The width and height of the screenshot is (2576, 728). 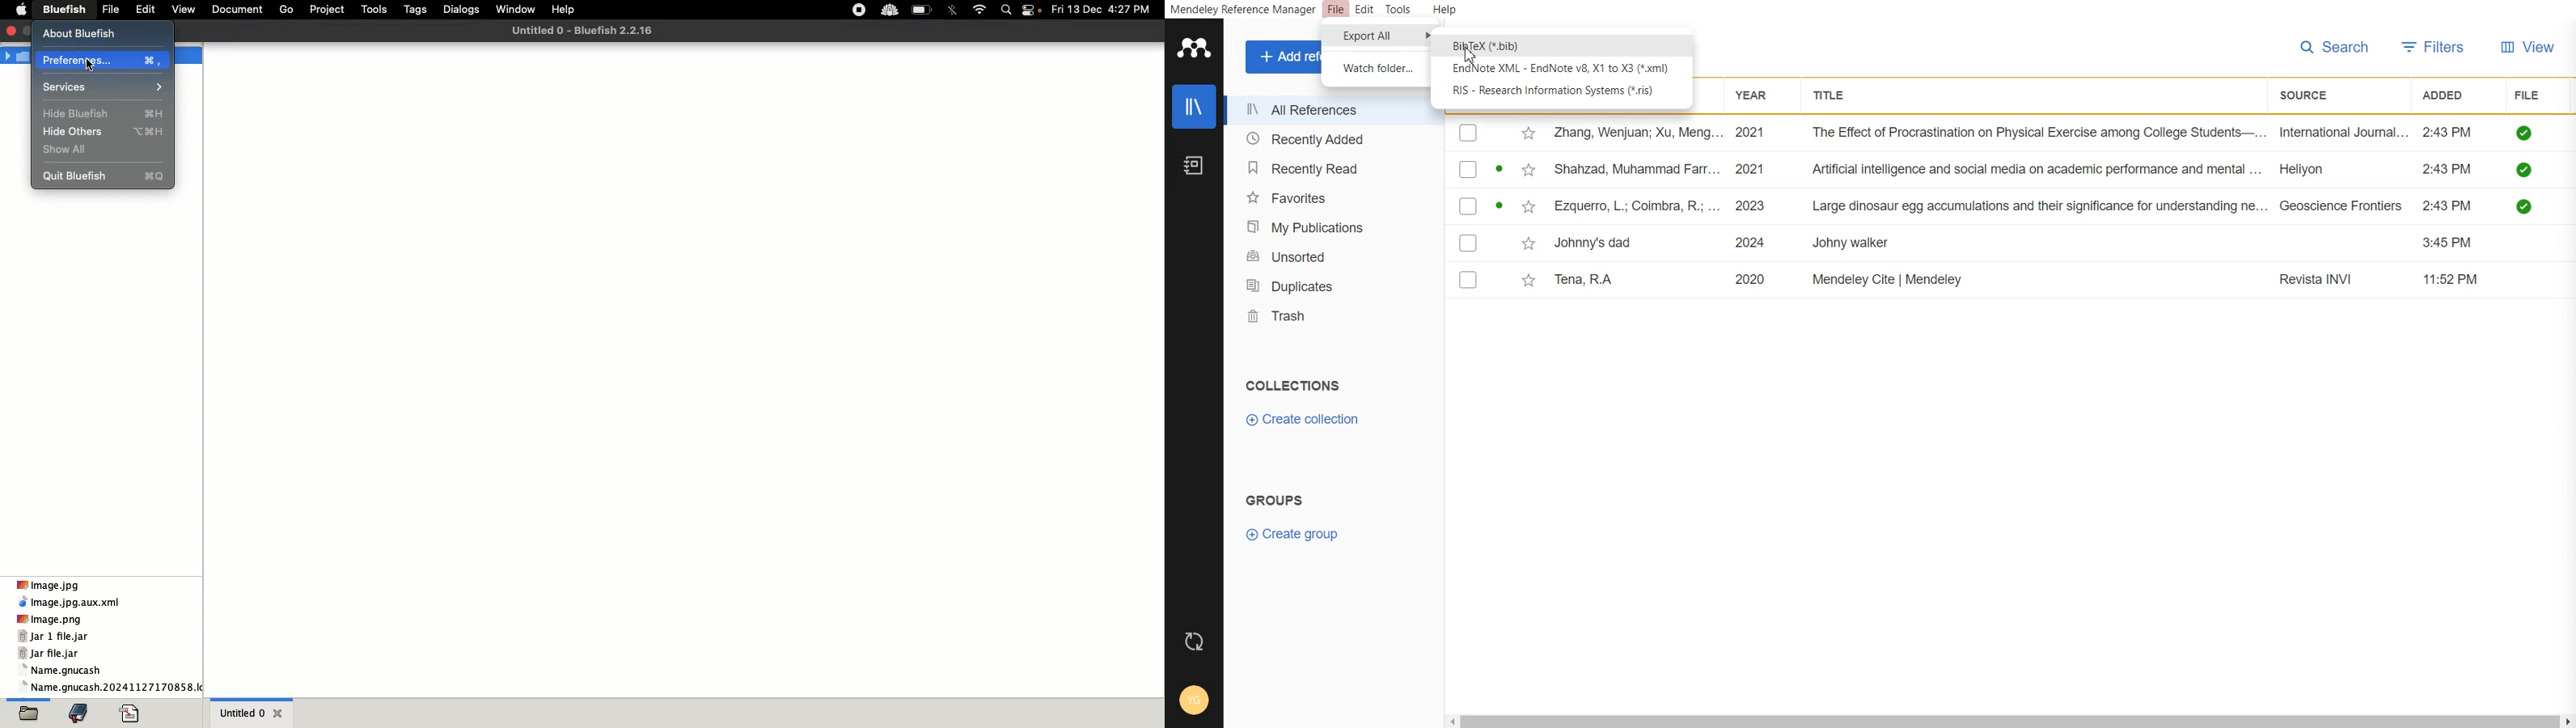 What do you see at coordinates (1329, 256) in the screenshot?
I see `Unsorted` at bounding box center [1329, 256].